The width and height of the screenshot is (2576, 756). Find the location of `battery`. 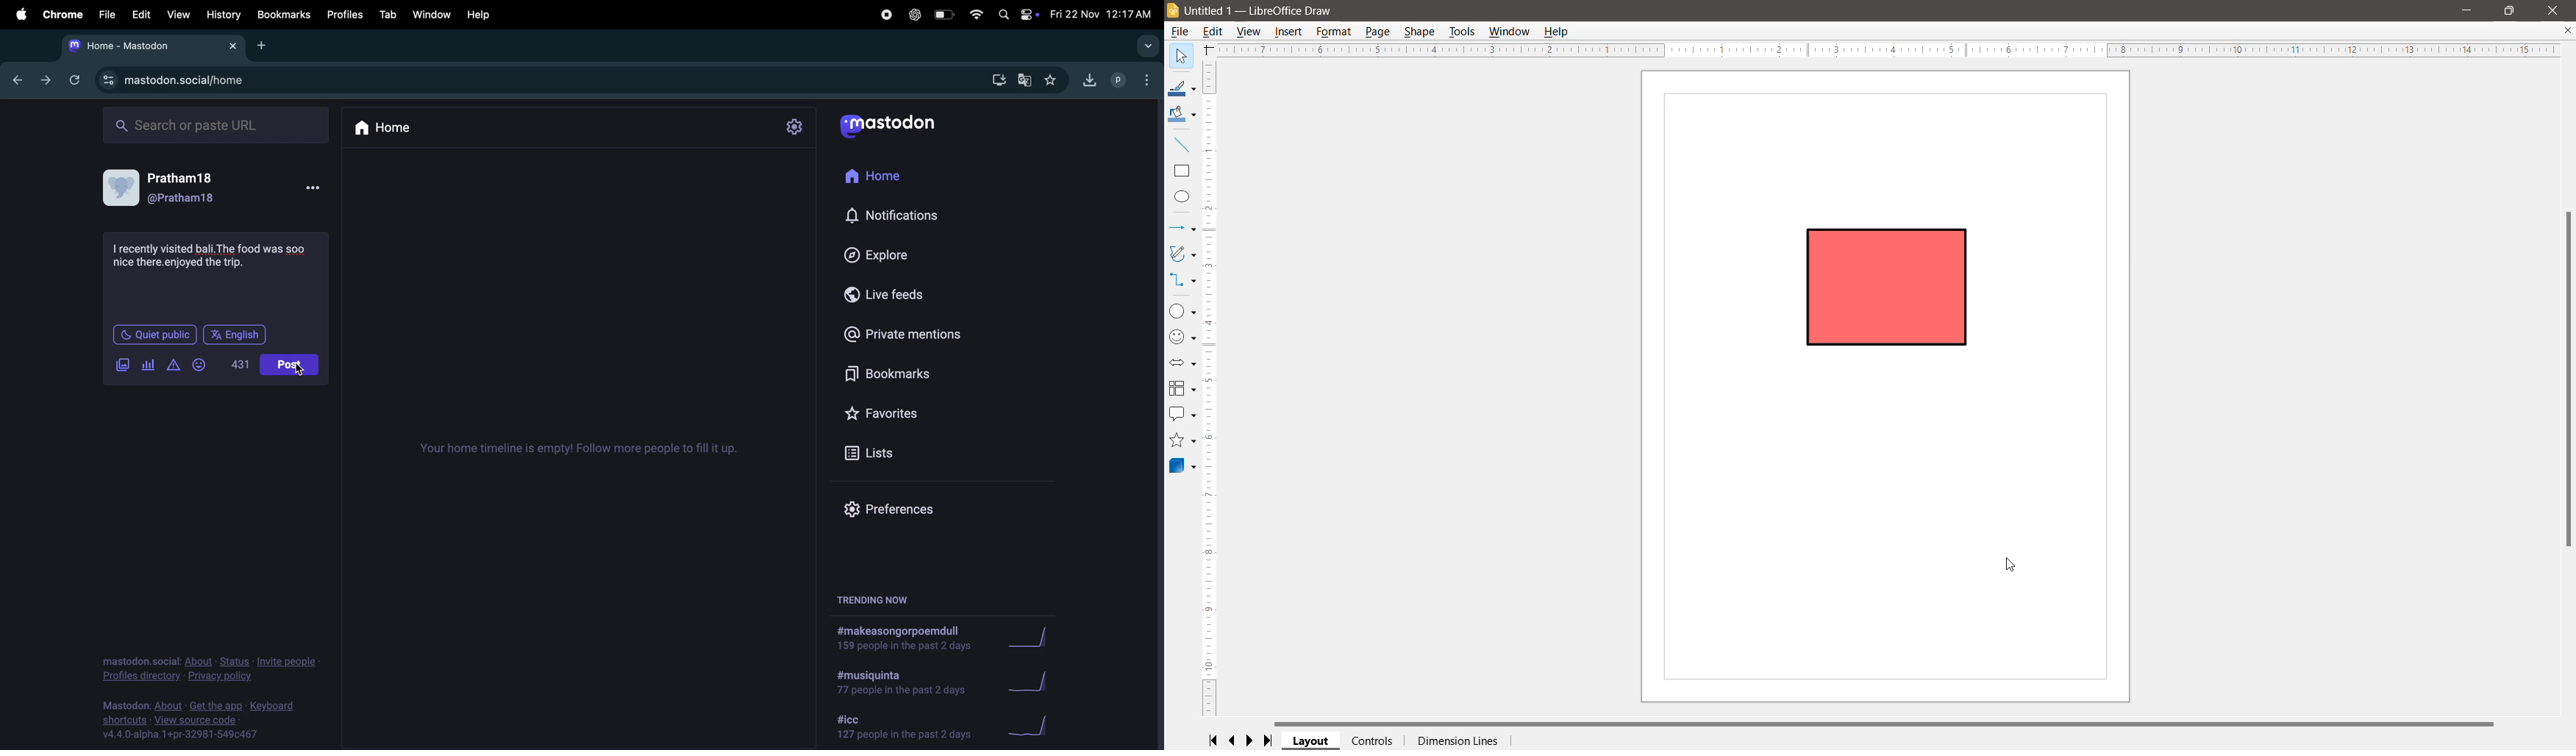

battery is located at coordinates (943, 15).